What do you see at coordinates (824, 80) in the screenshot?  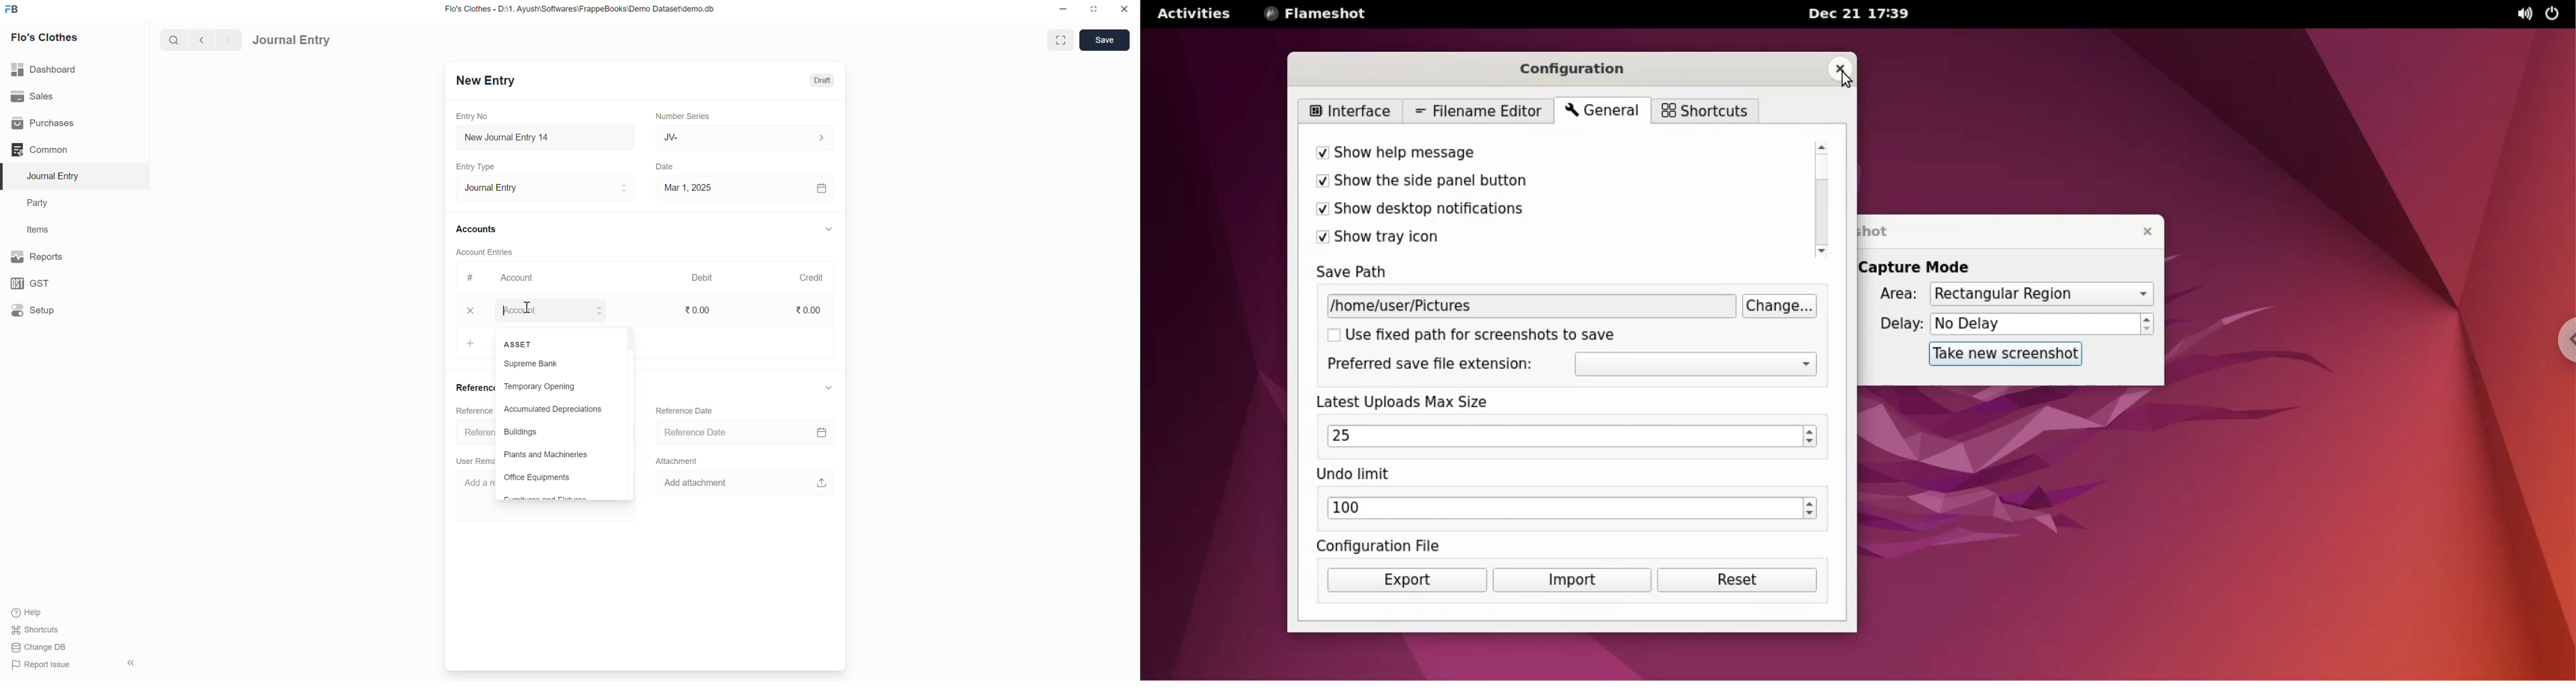 I see `Draft` at bounding box center [824, 80].